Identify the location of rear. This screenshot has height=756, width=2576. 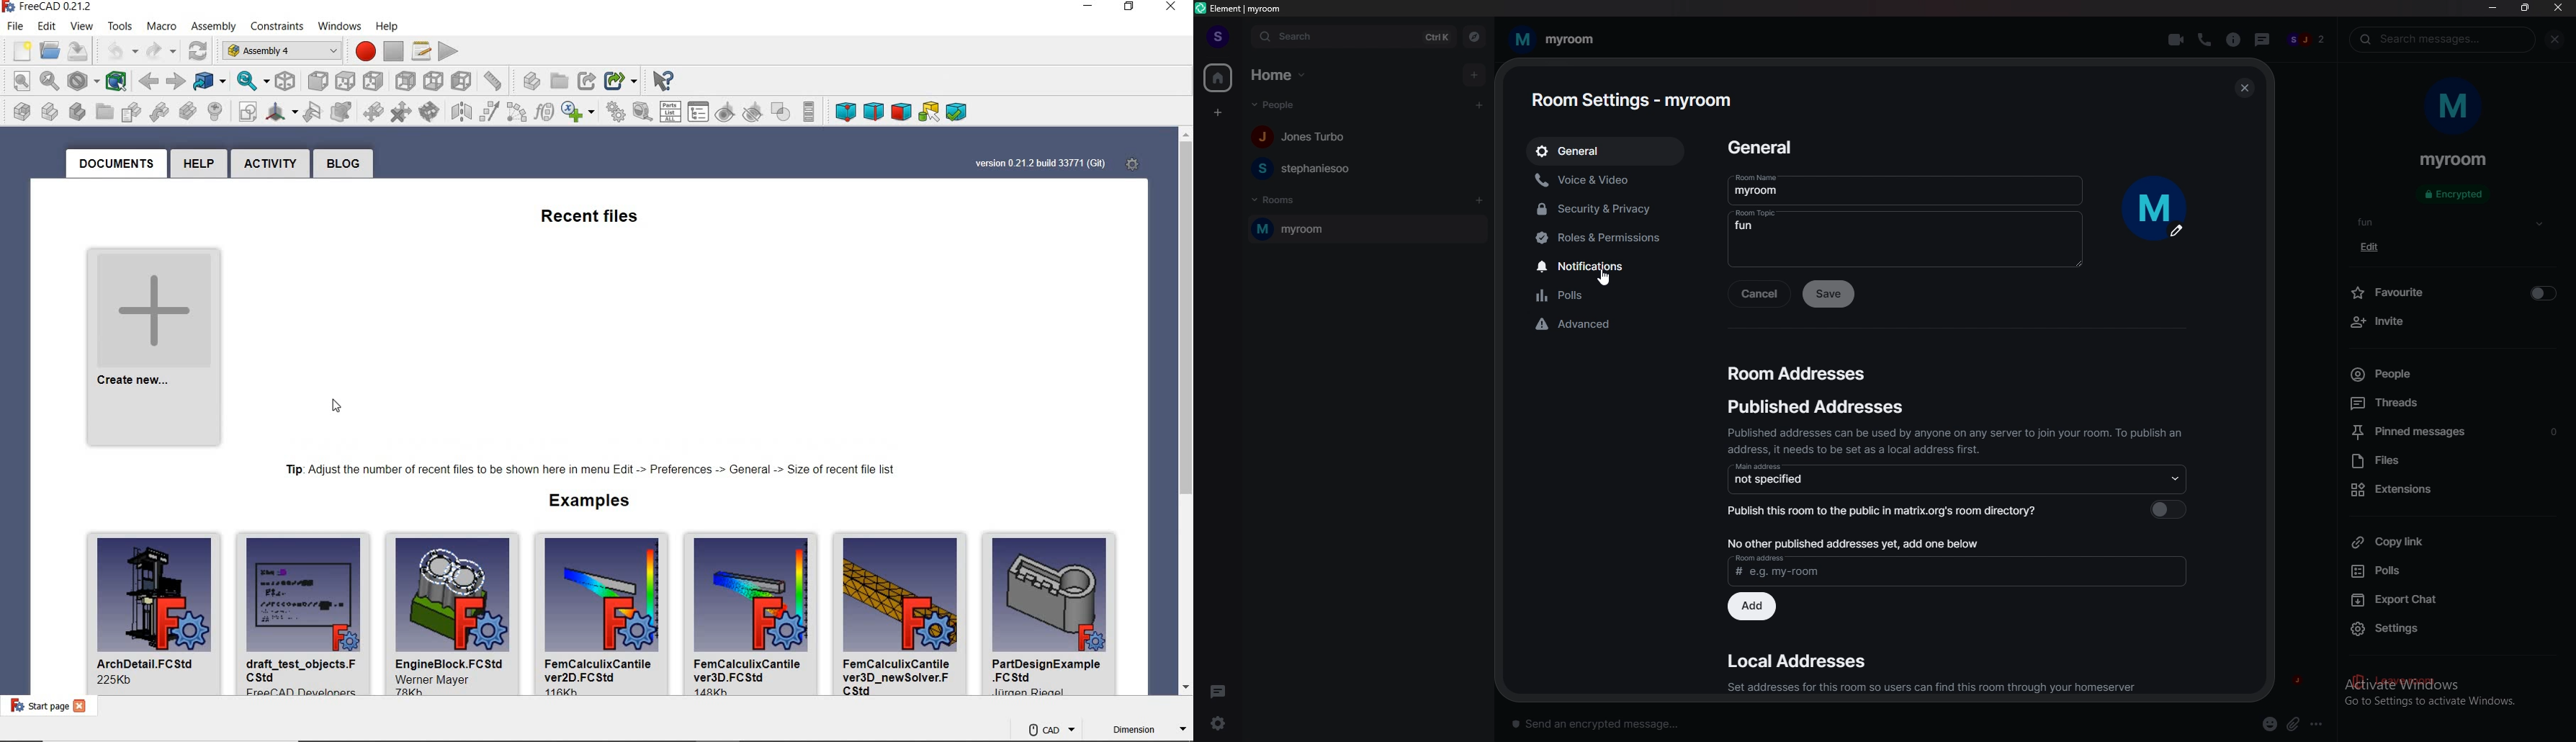
(406, 82).